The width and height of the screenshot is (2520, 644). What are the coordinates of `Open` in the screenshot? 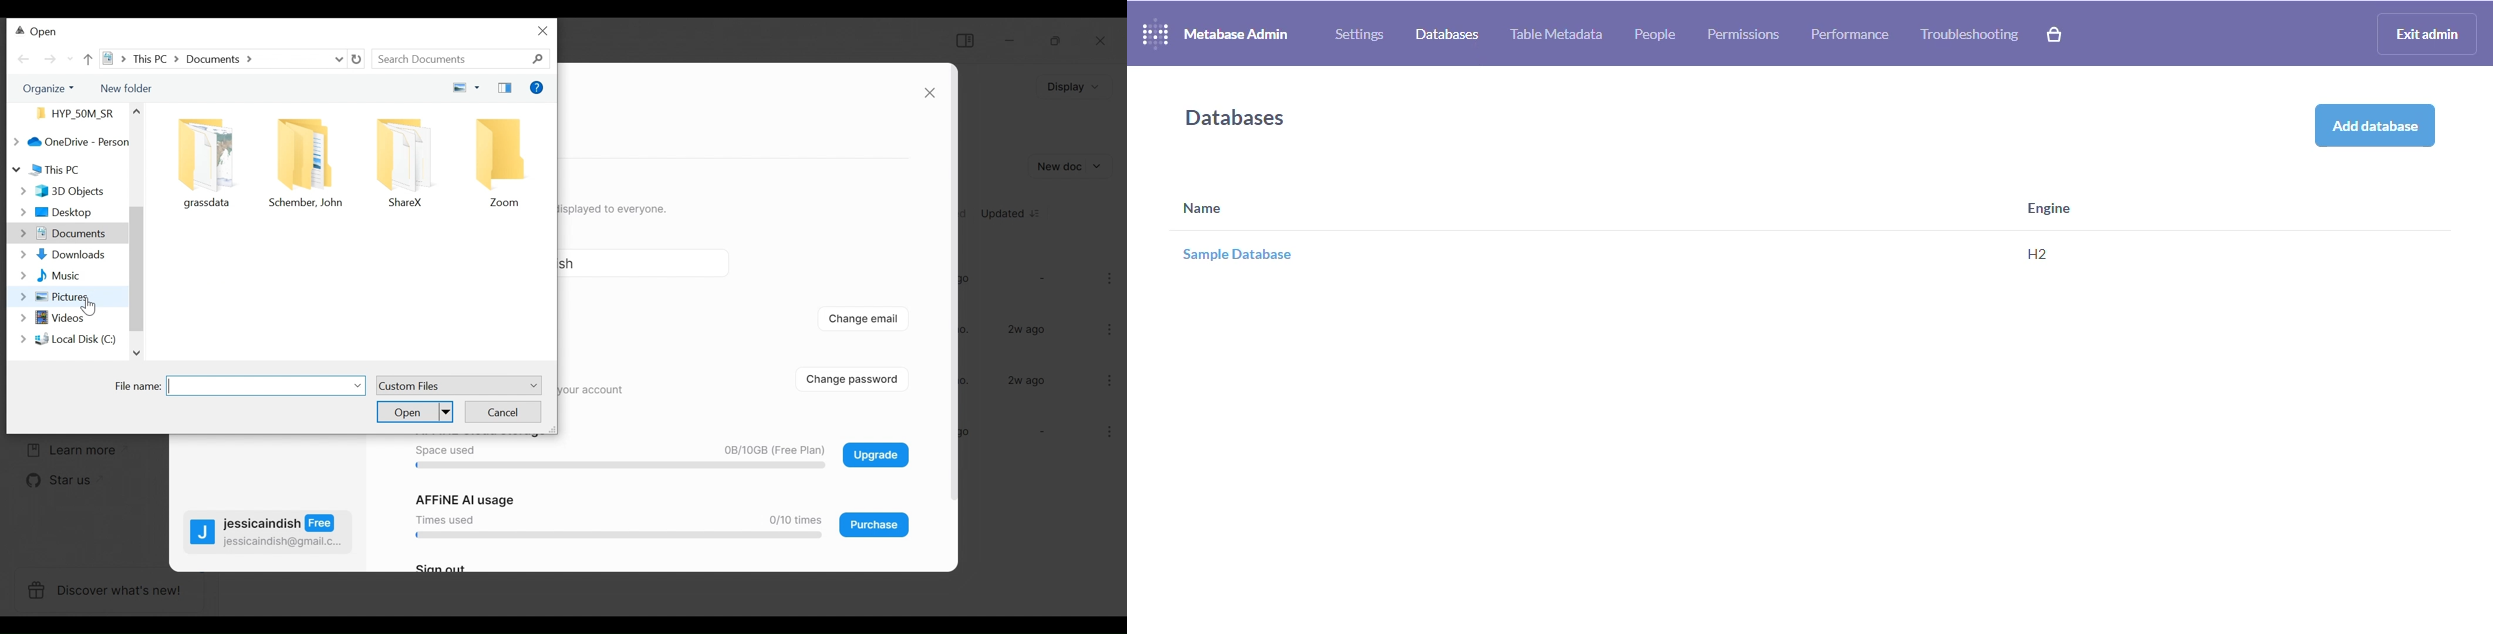 It's located at (38, 33).